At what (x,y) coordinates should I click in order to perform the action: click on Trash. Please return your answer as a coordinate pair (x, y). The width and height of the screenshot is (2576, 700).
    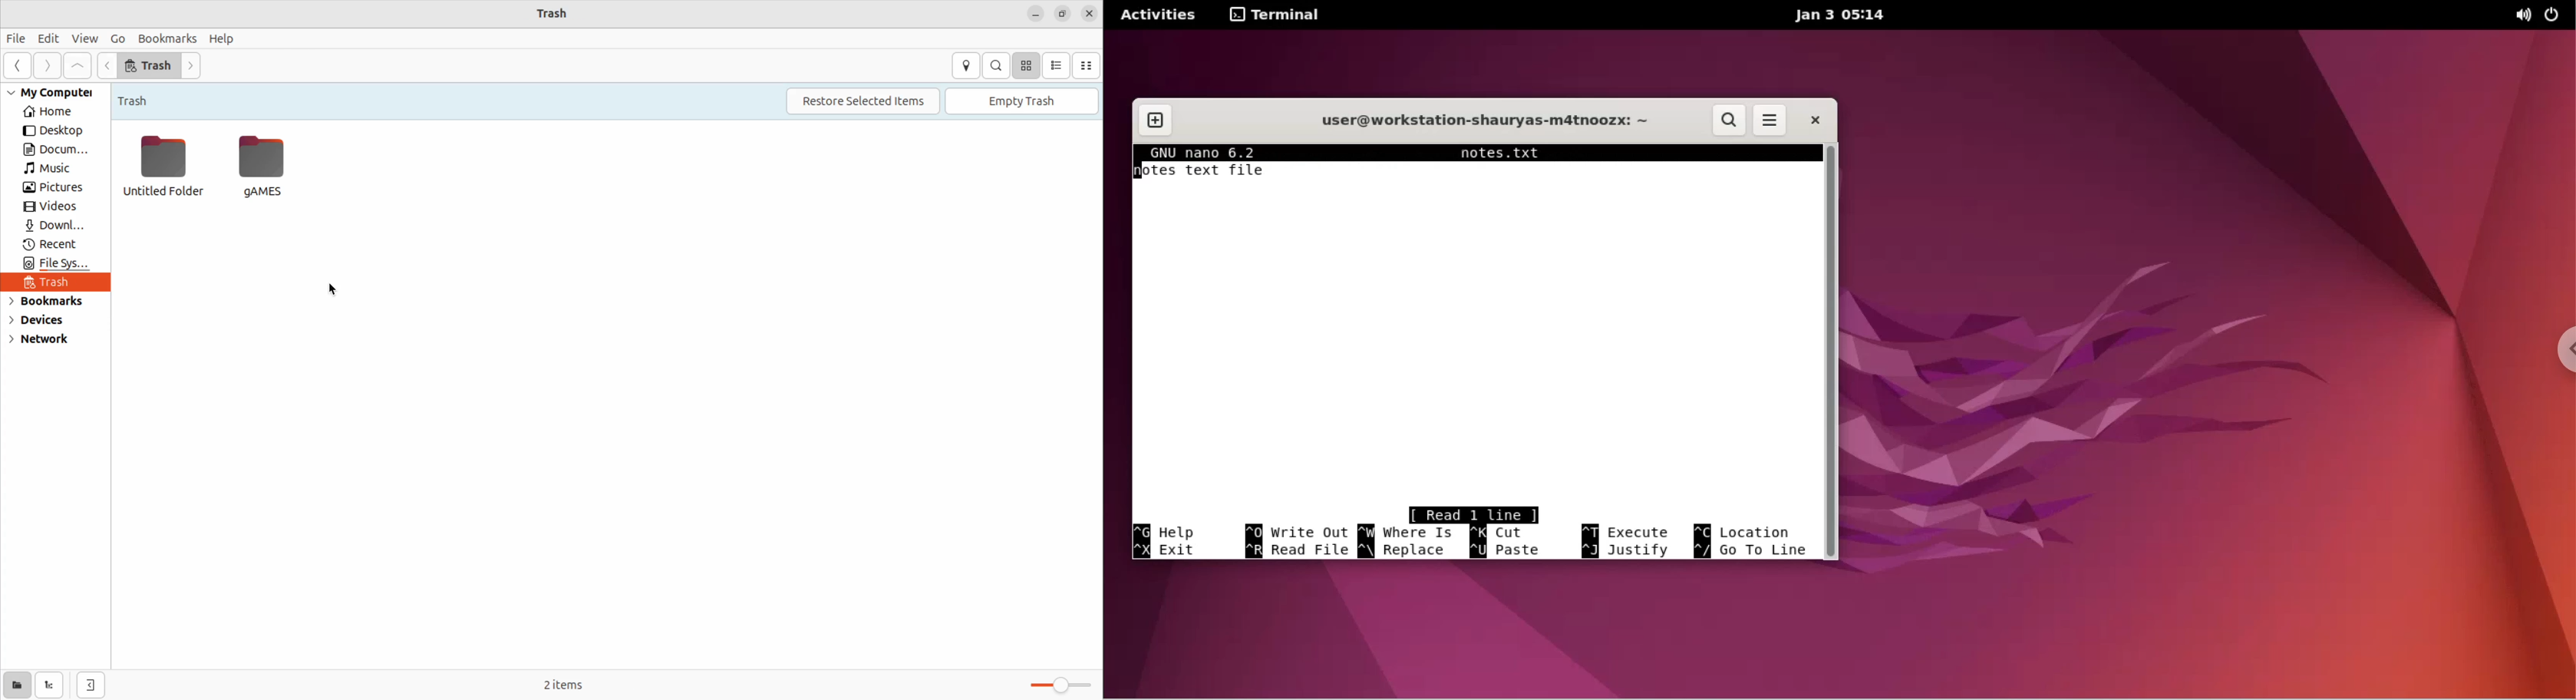
    Looking at the image, I should click on (139, 98).